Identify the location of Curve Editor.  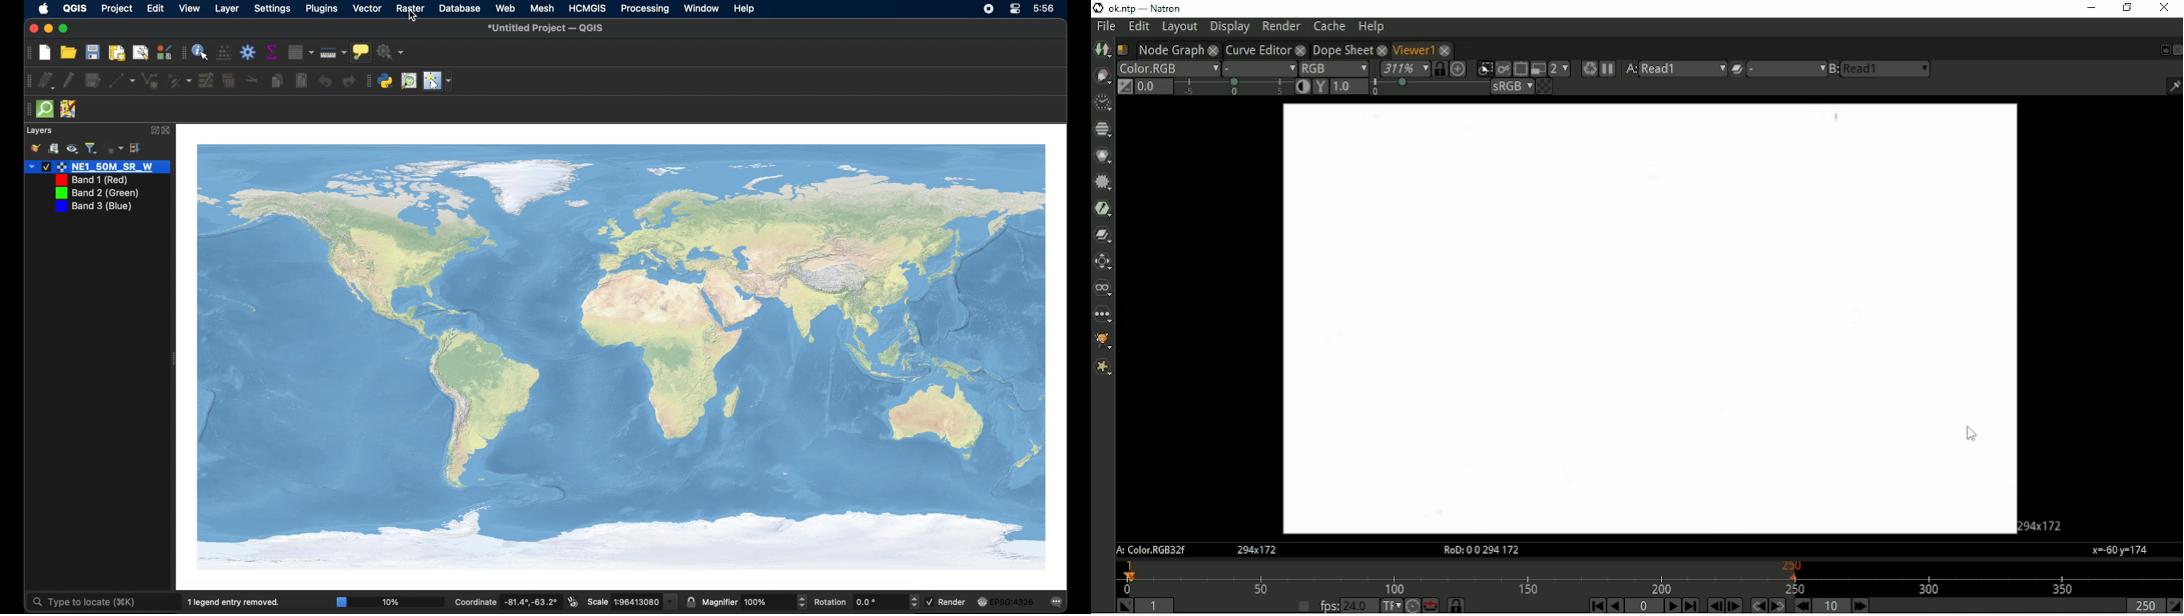
(1259, 48).